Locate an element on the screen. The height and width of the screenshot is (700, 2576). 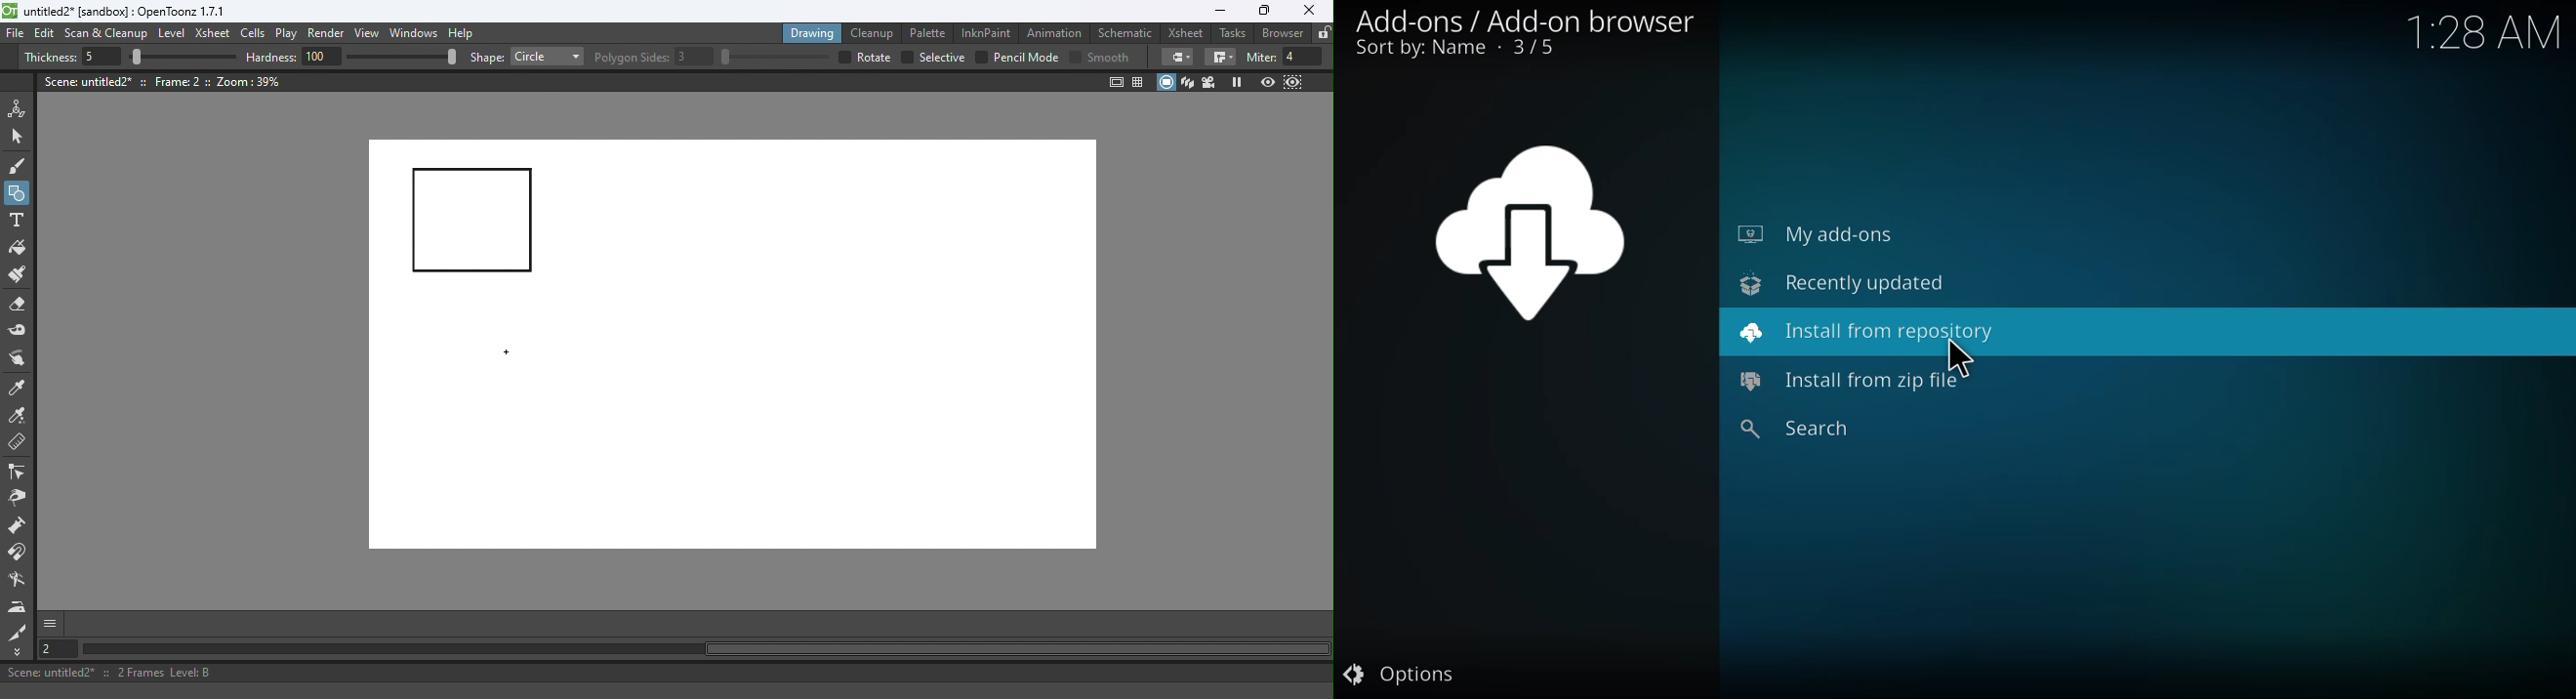
Fill tool is located at coordinates (18, 250).